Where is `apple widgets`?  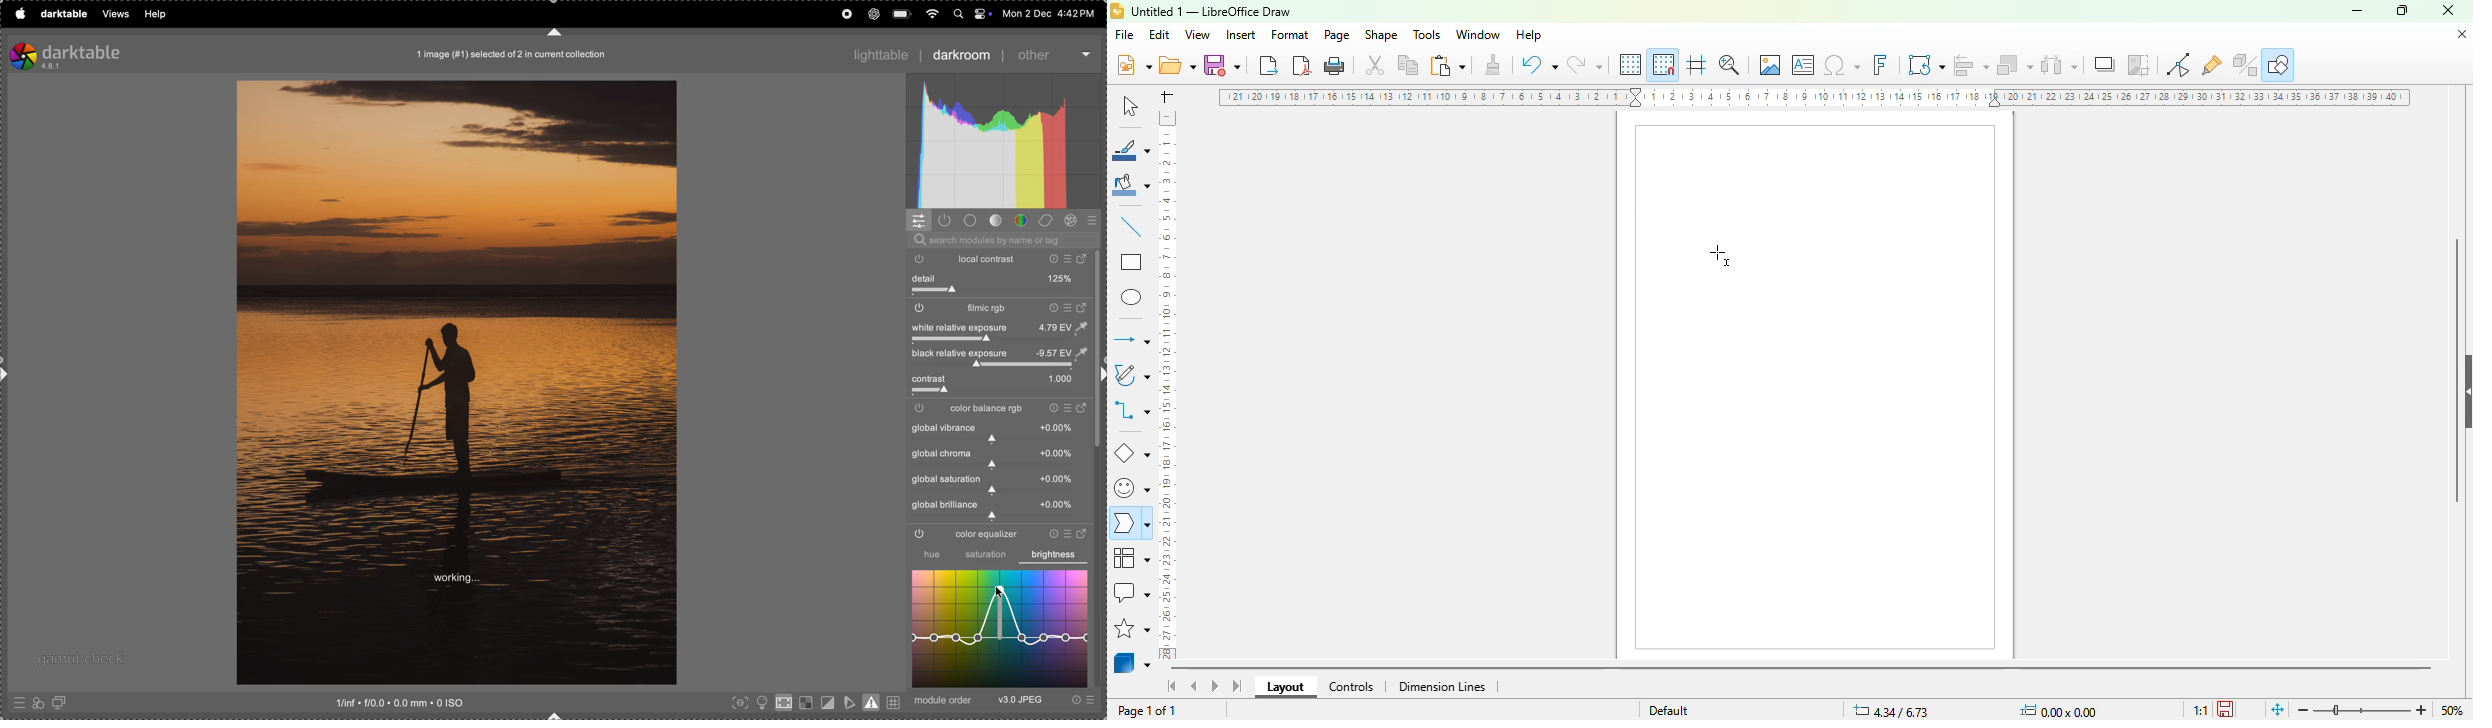 apple widgets is located at coordinates (970, 13).